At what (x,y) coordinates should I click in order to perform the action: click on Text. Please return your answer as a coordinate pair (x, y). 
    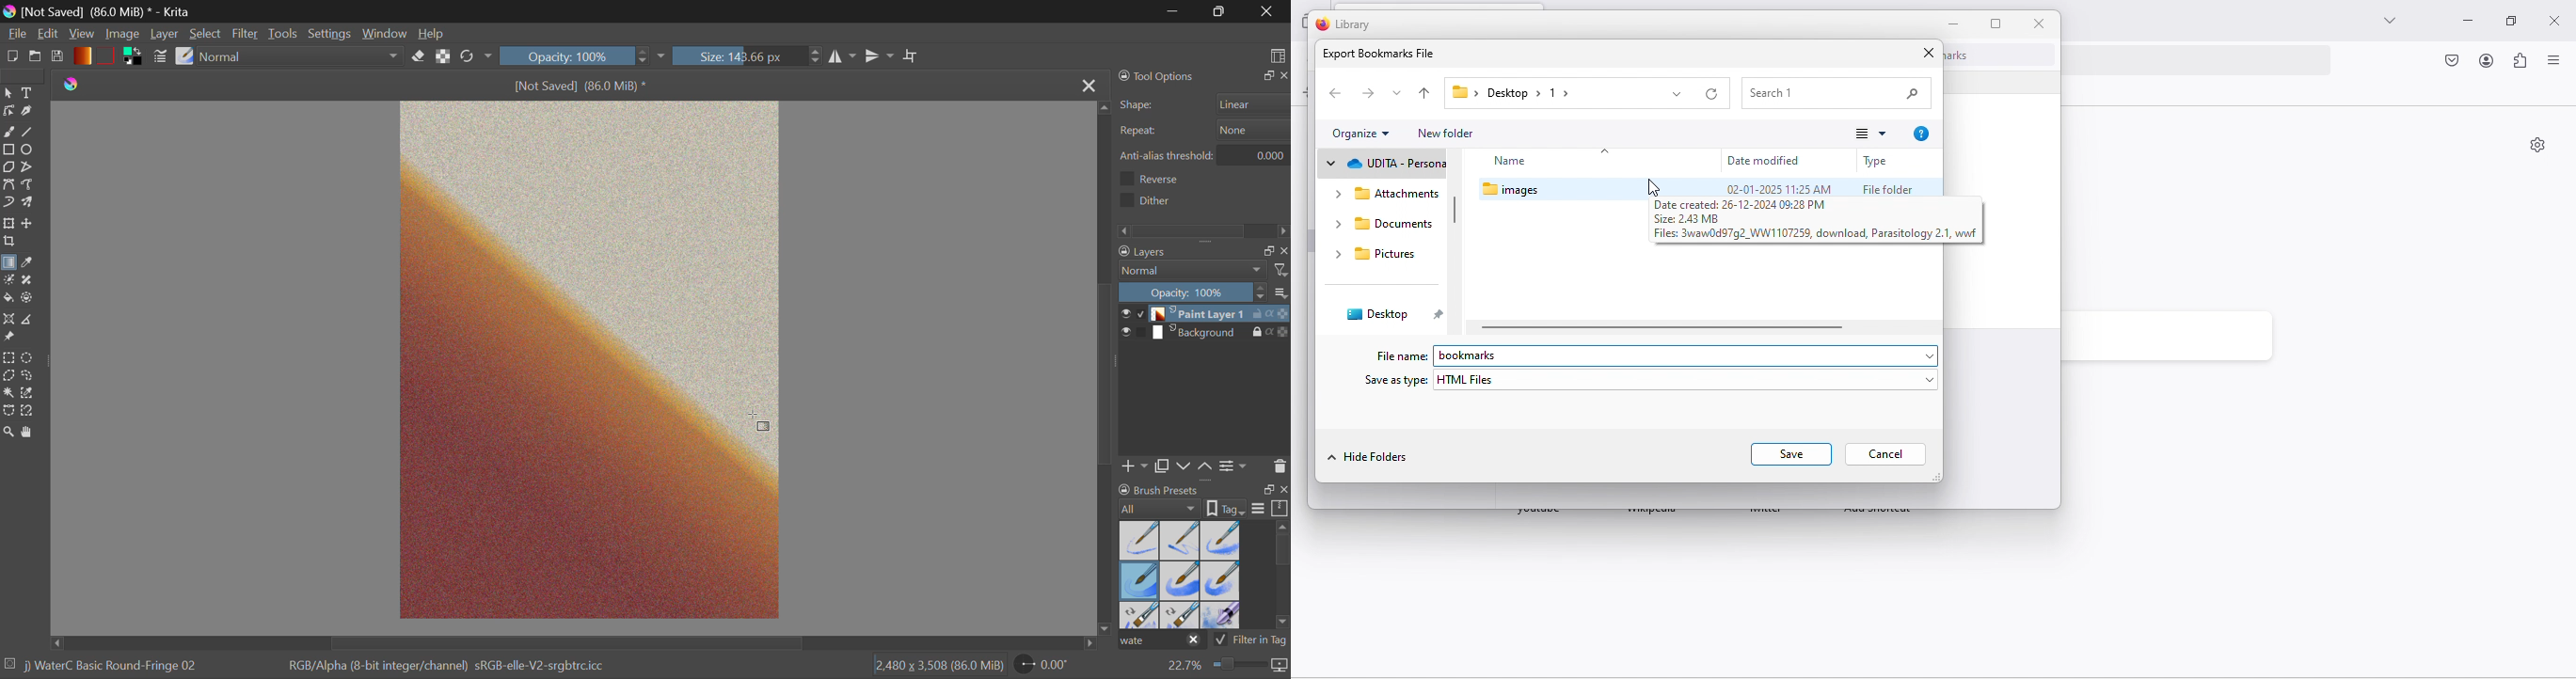
    Looking at the image, I should click on (30, 93).